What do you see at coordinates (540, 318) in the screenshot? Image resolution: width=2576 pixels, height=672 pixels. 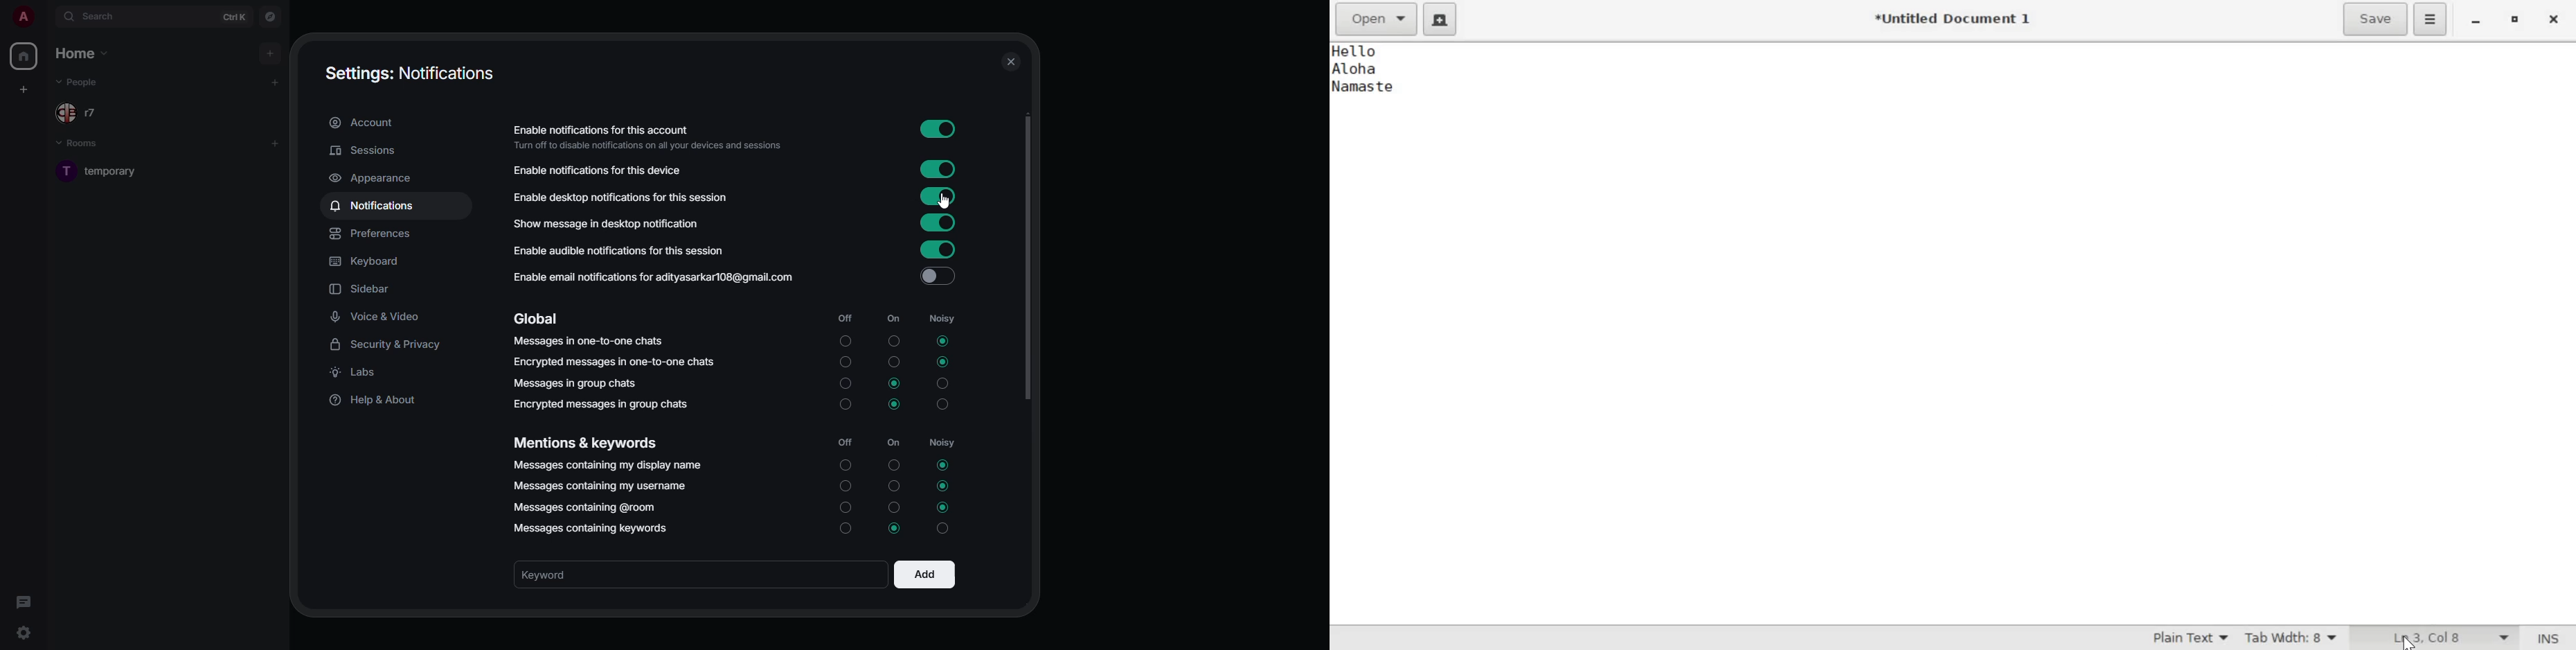 I see `global` at bounding box center [540, 318].